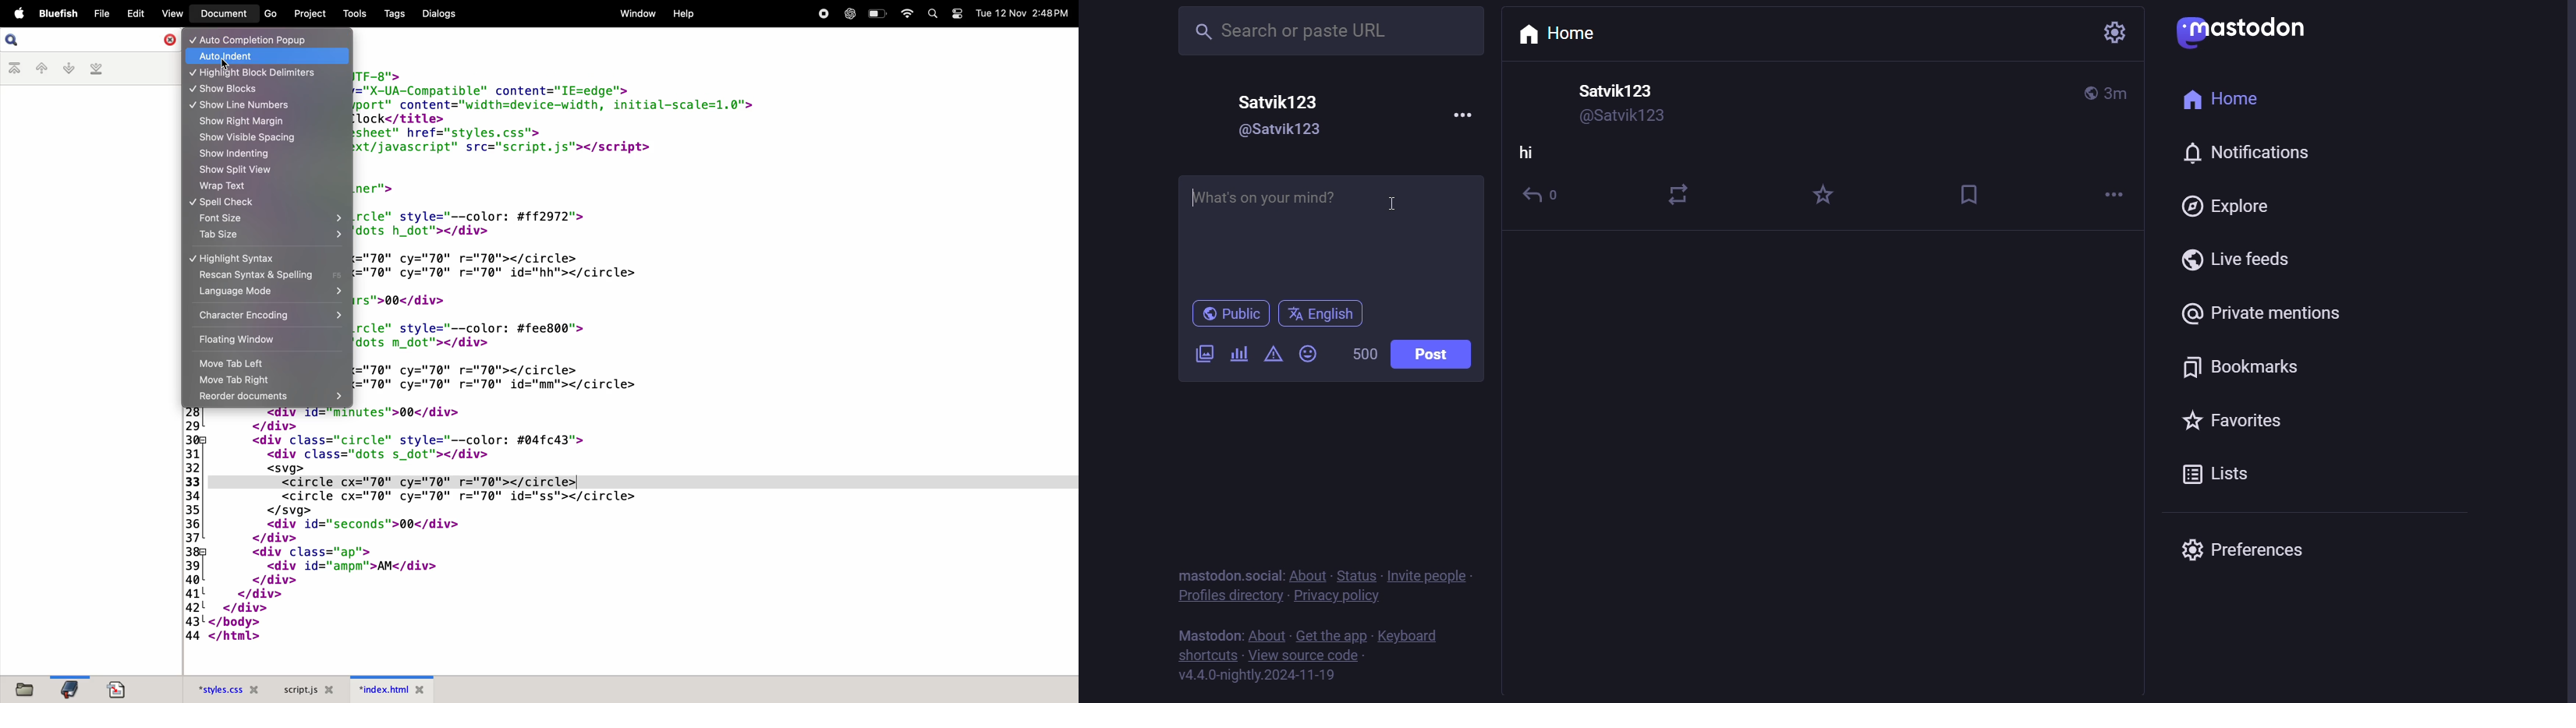  What do you see at coordinates (1256, 676) in the screenshot?
I see `version` at bounding box center [1256, 676].